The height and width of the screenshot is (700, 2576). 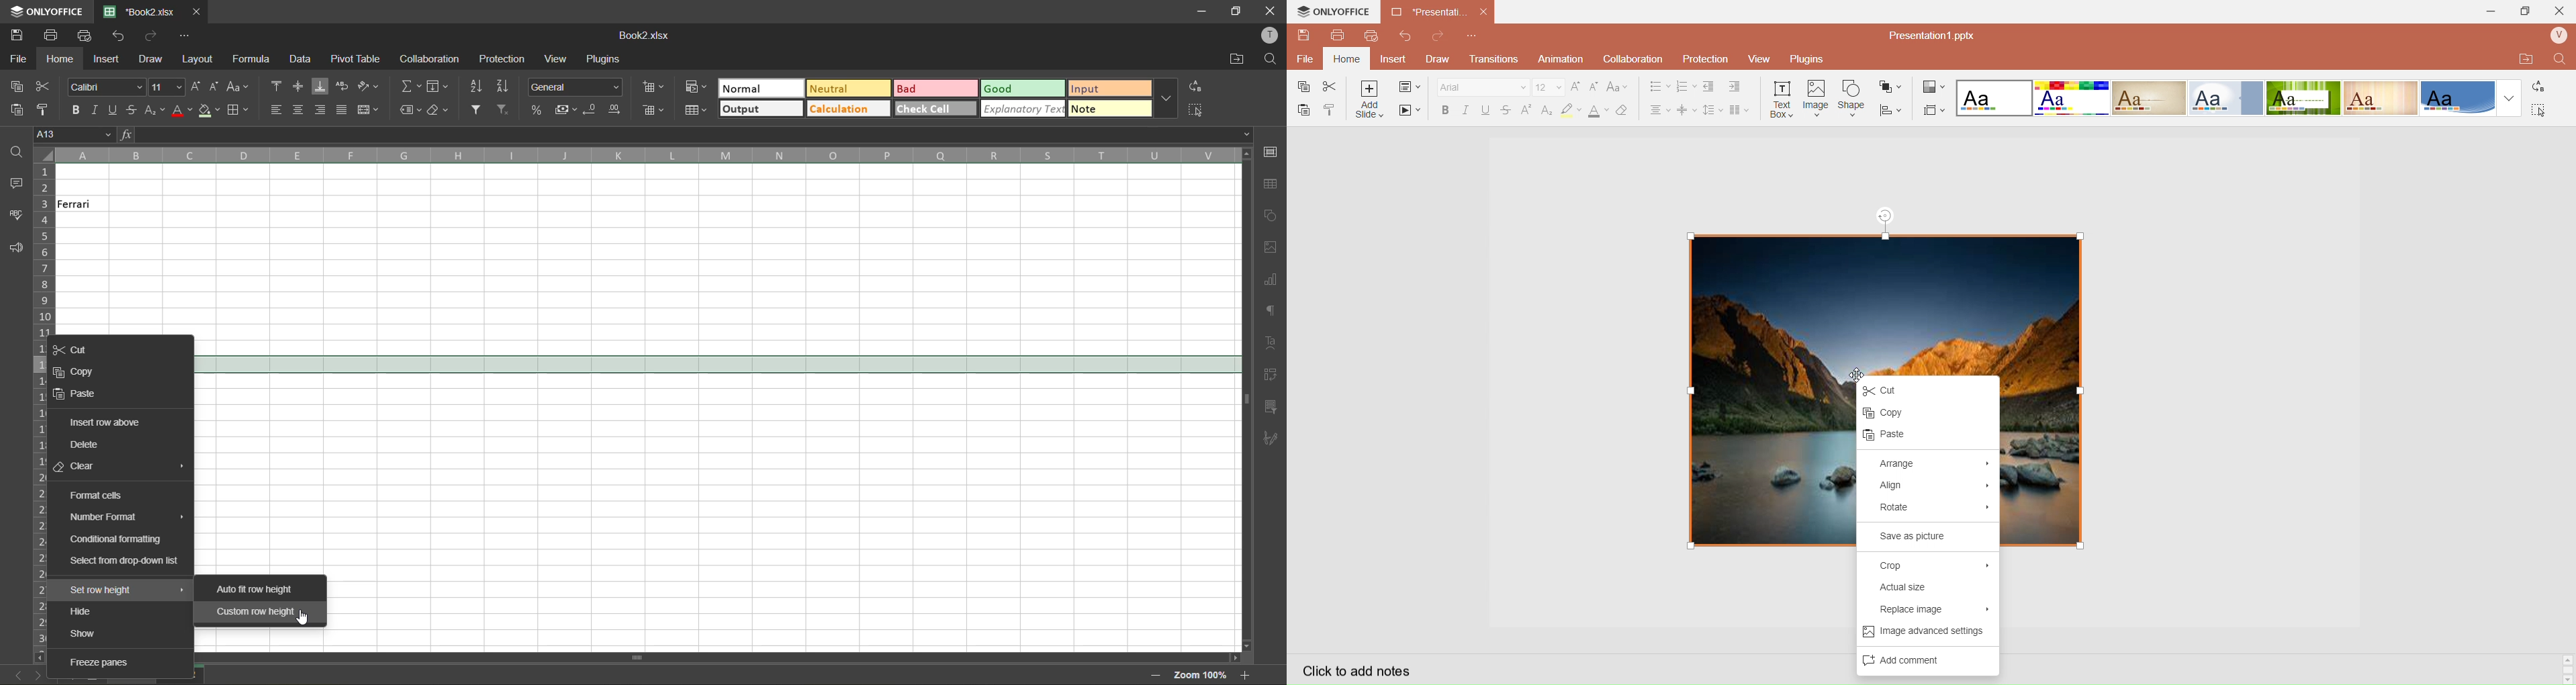 I want to click on Highlight Color, so click(x=1573, y=111).